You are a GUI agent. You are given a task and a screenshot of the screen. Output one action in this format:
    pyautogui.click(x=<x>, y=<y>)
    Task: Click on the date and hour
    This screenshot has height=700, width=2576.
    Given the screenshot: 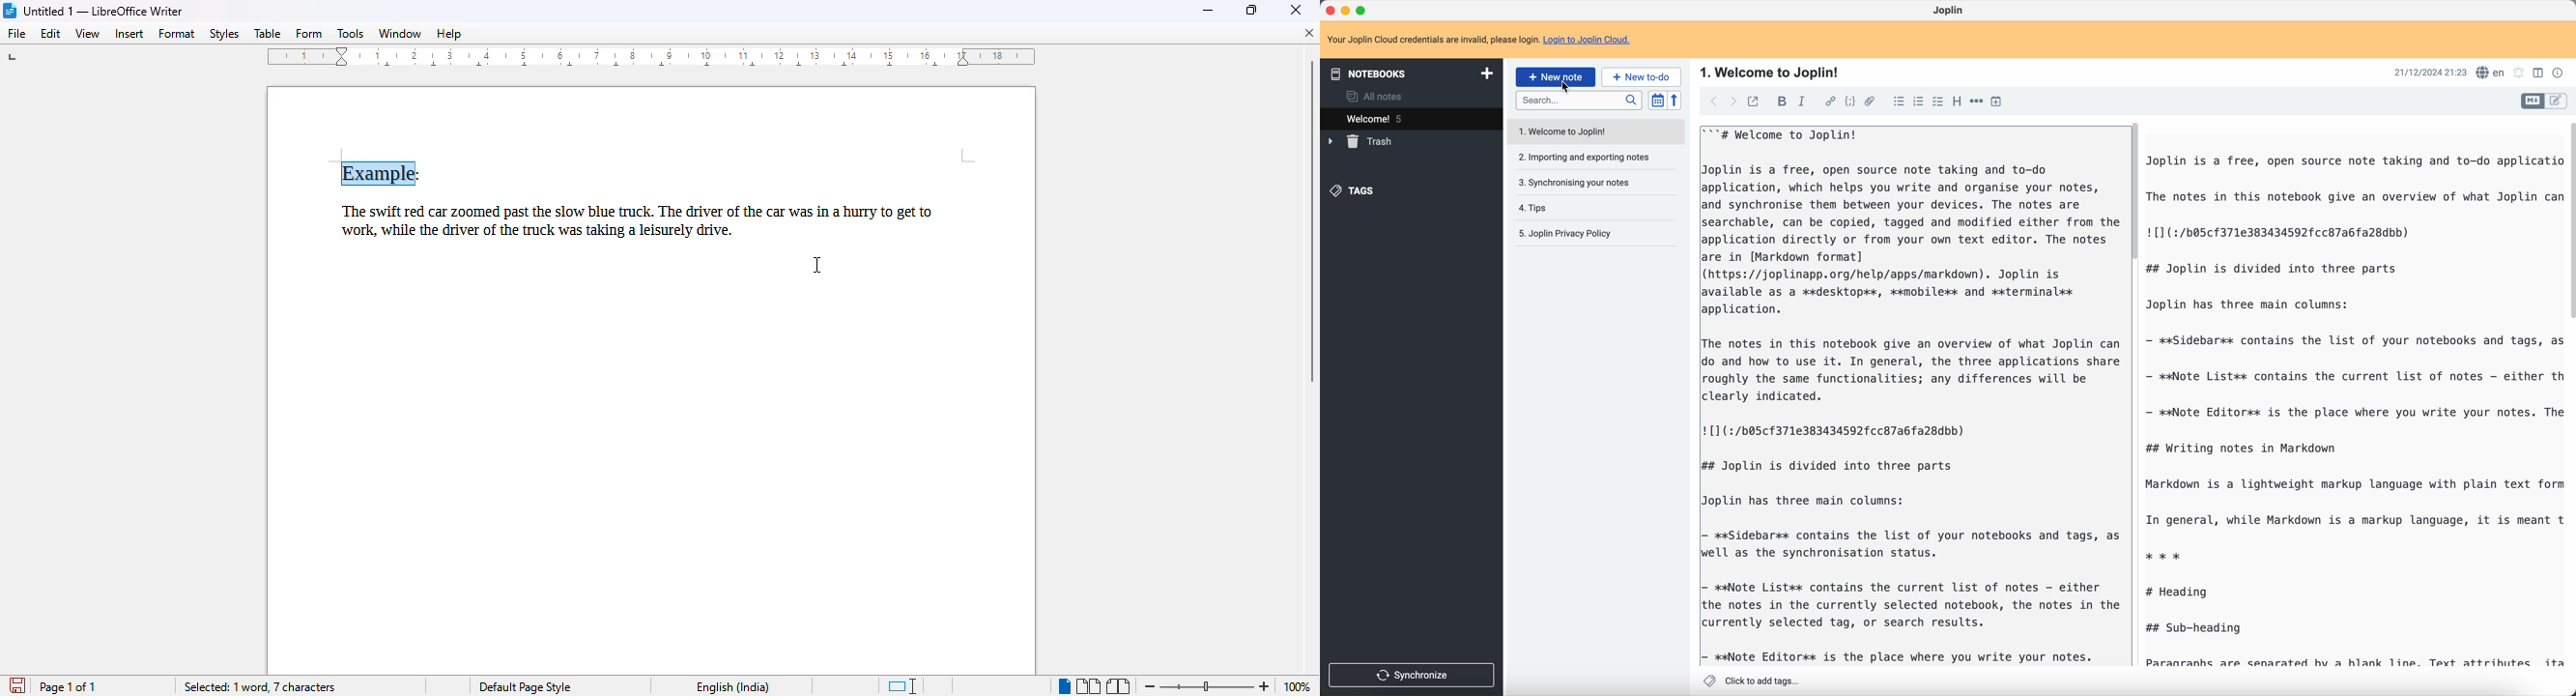 What is the action you would take?
    pyautogui.click(x=2430, y=72)
    